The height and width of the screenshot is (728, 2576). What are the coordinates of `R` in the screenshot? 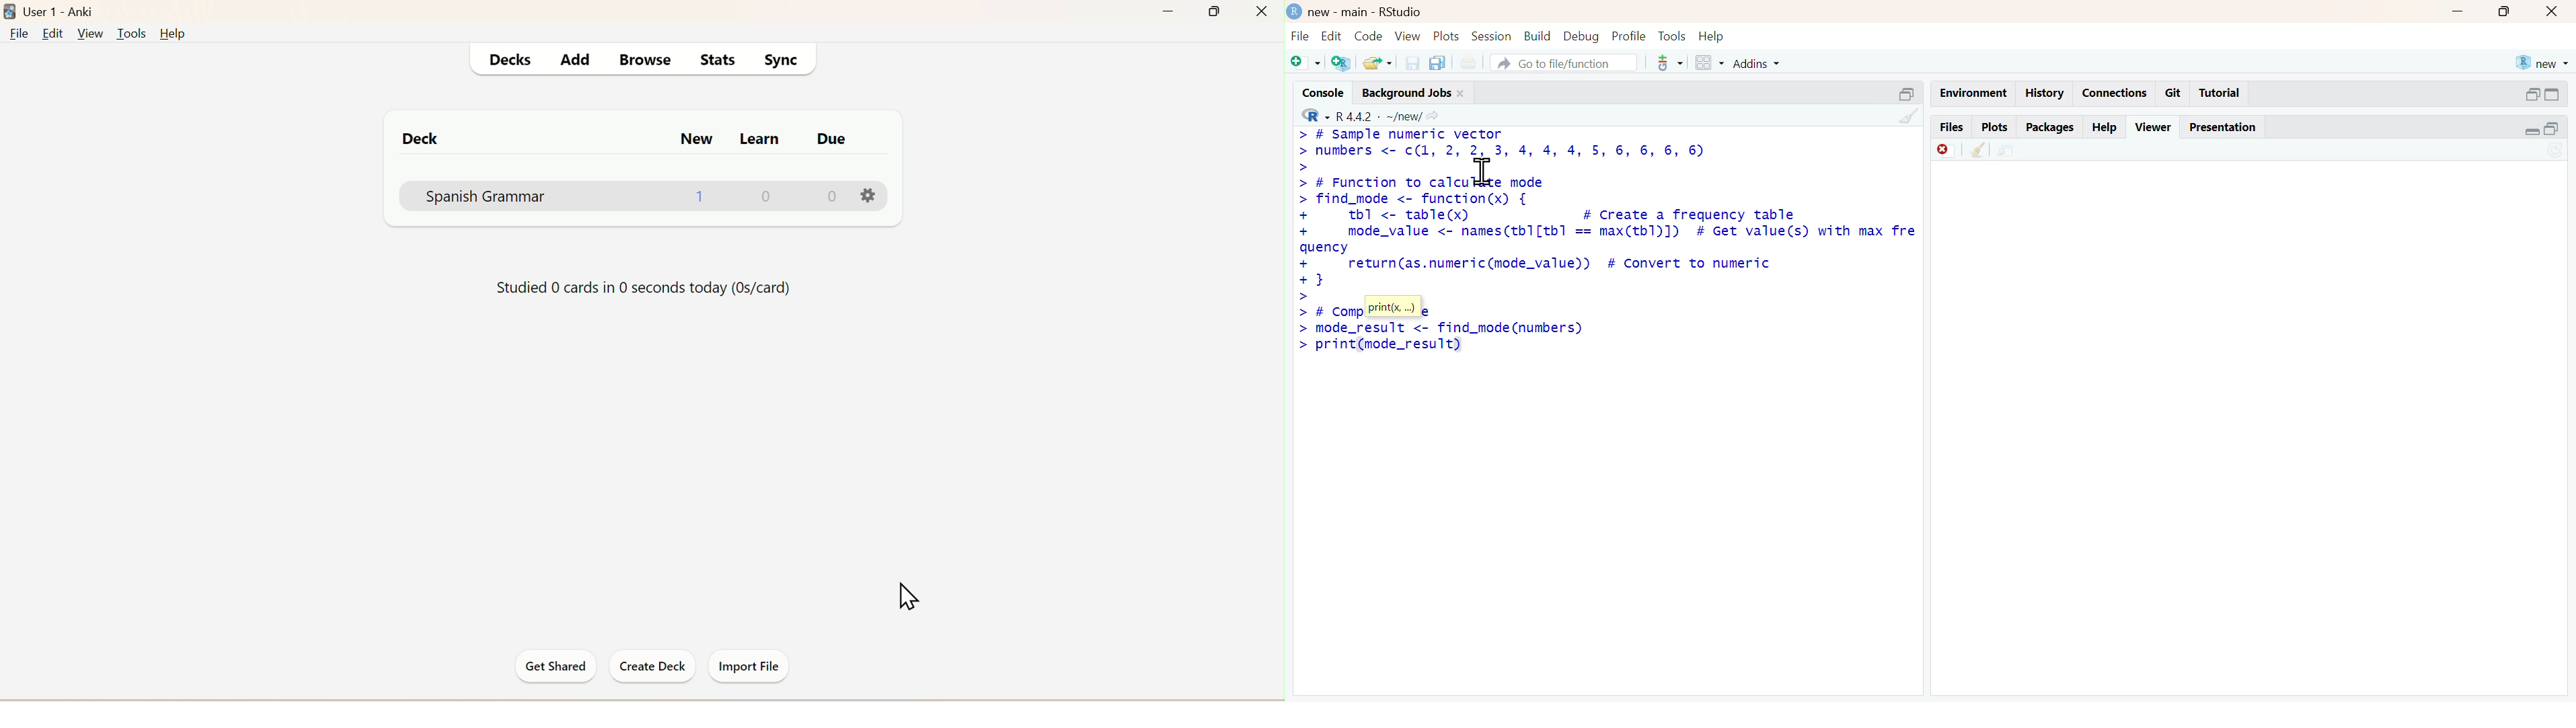 It's located at (1316, 116).